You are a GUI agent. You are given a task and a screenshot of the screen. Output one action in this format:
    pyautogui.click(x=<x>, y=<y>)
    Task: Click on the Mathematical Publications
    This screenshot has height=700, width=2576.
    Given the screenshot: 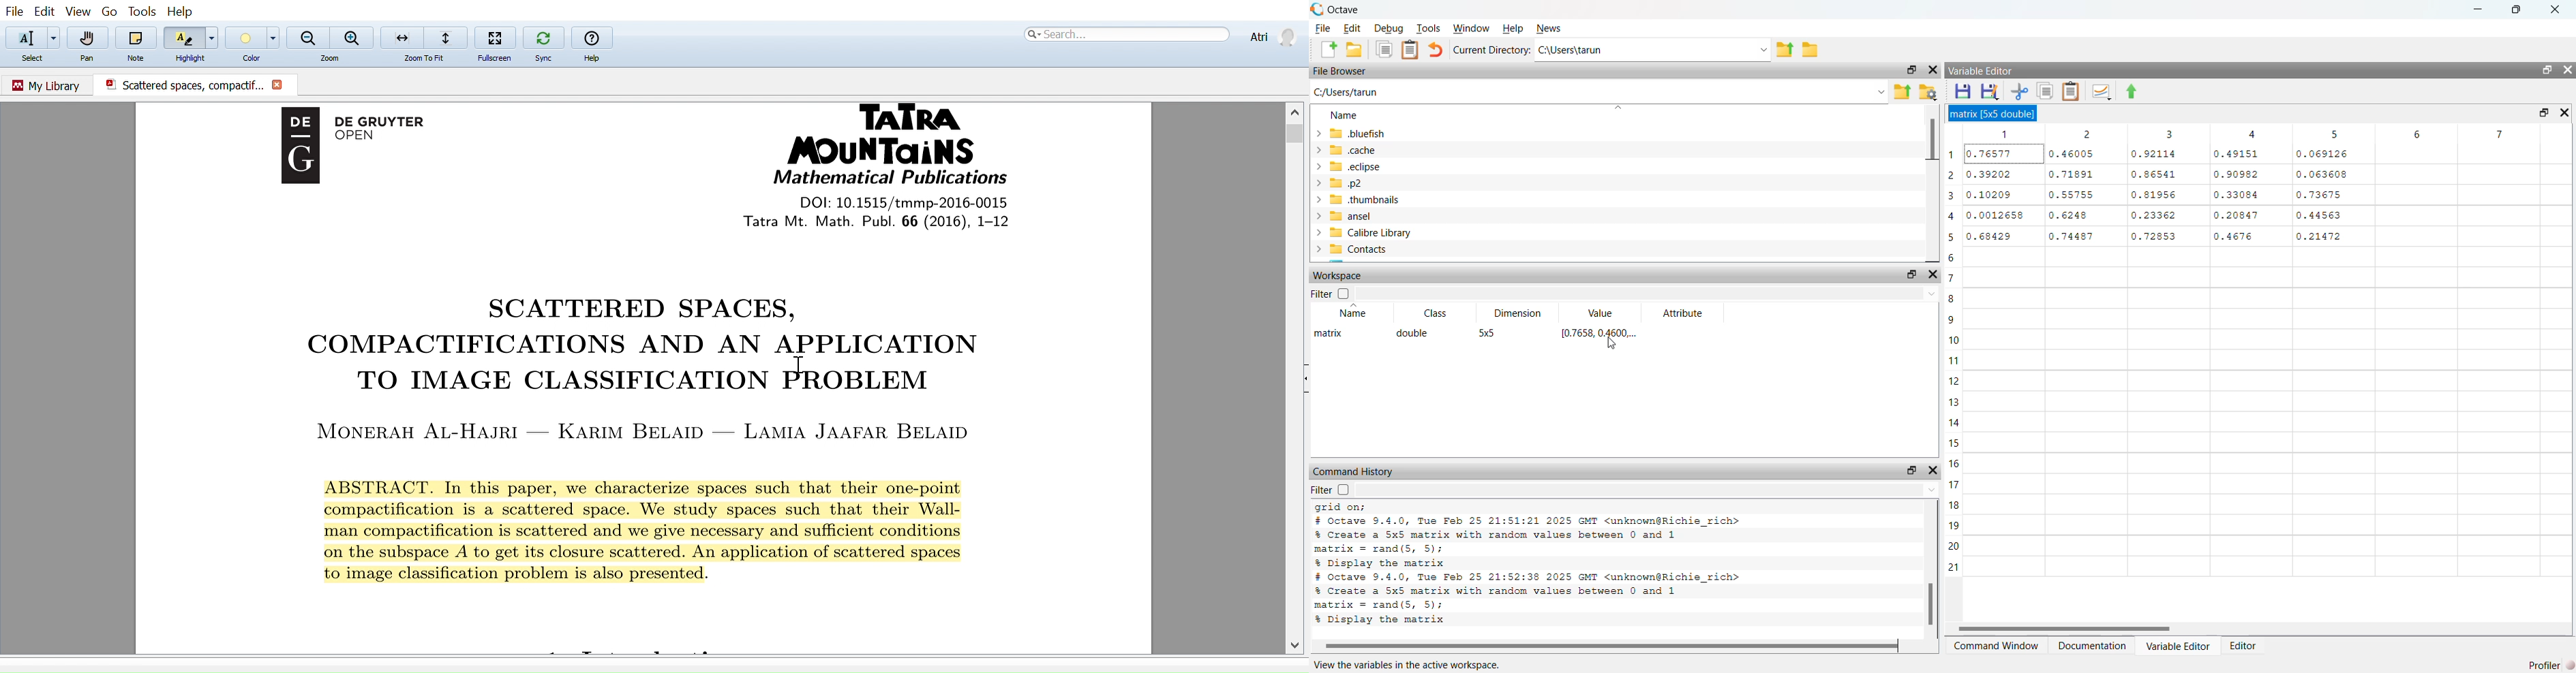 What is the action you would take?
    pyautogui.click(x=890, y=178)
    